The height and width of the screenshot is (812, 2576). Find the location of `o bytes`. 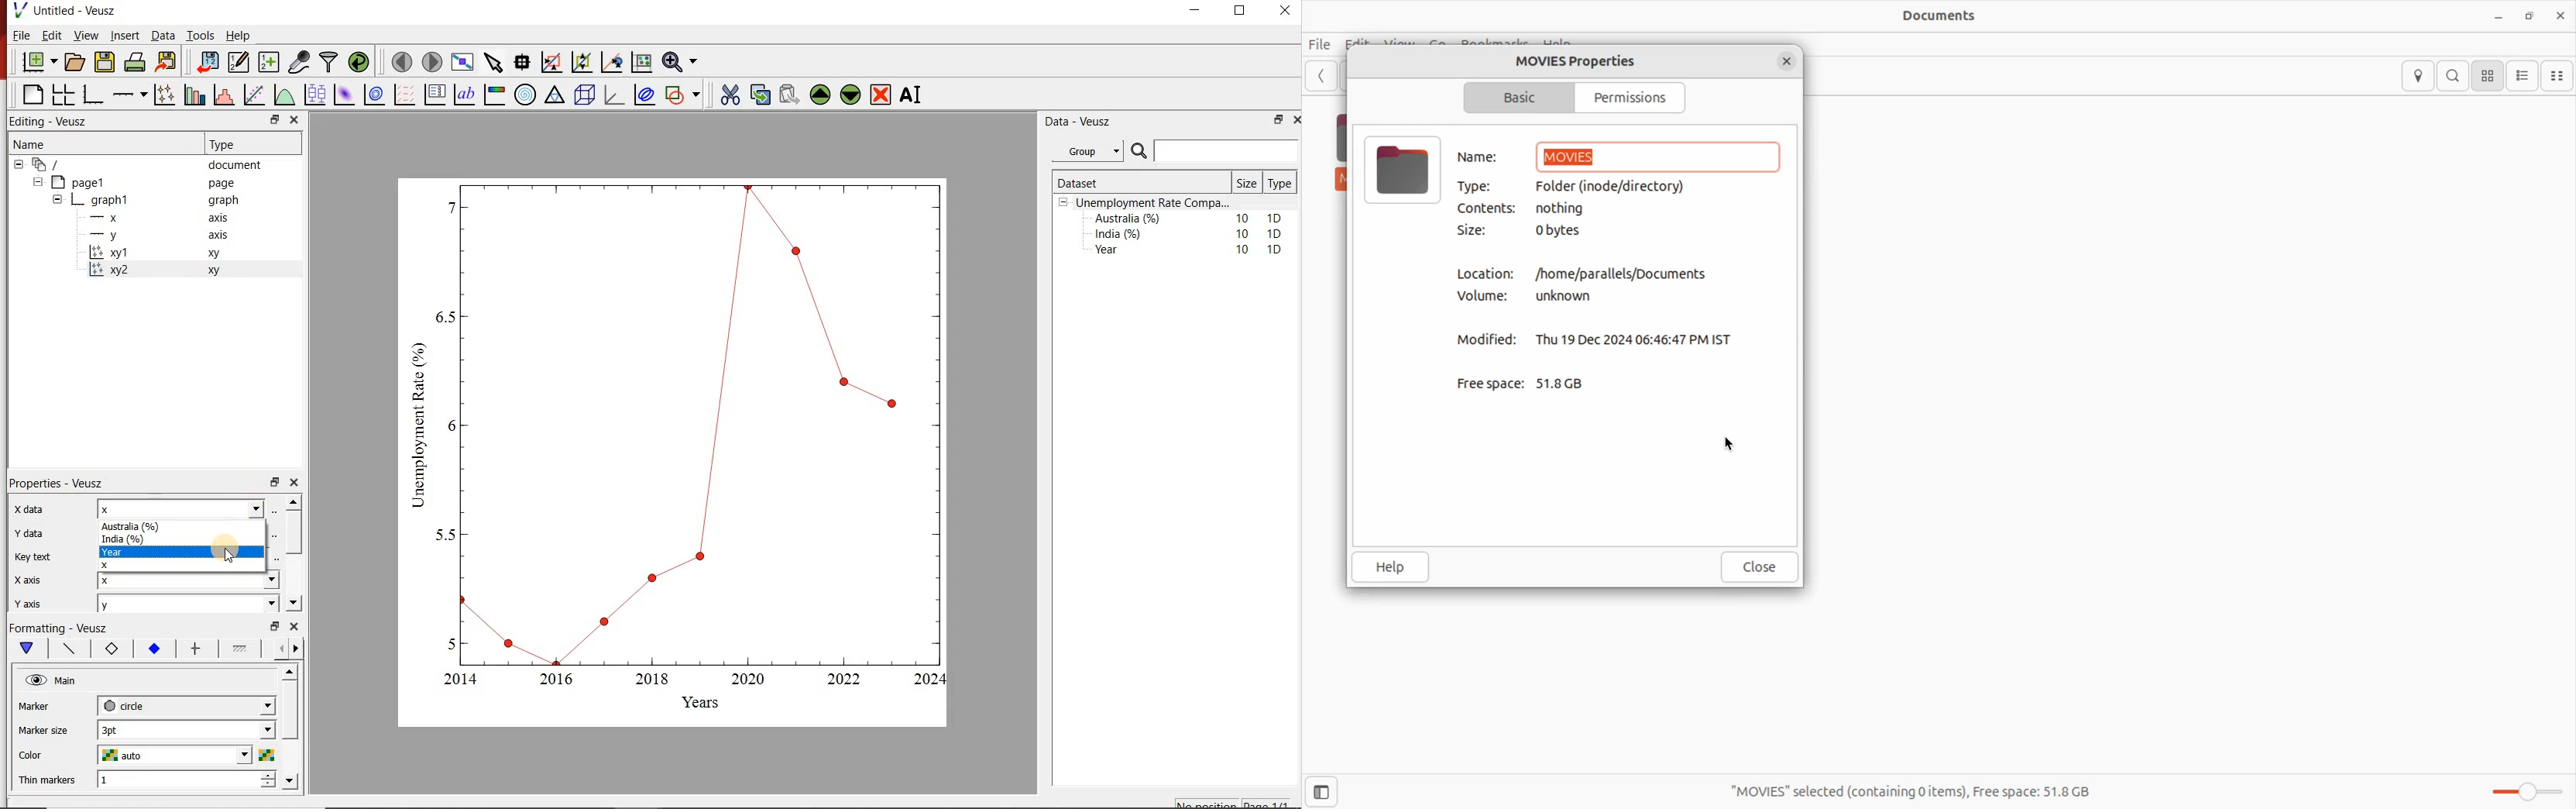

o bytes is located at coordinates (1567, 231).